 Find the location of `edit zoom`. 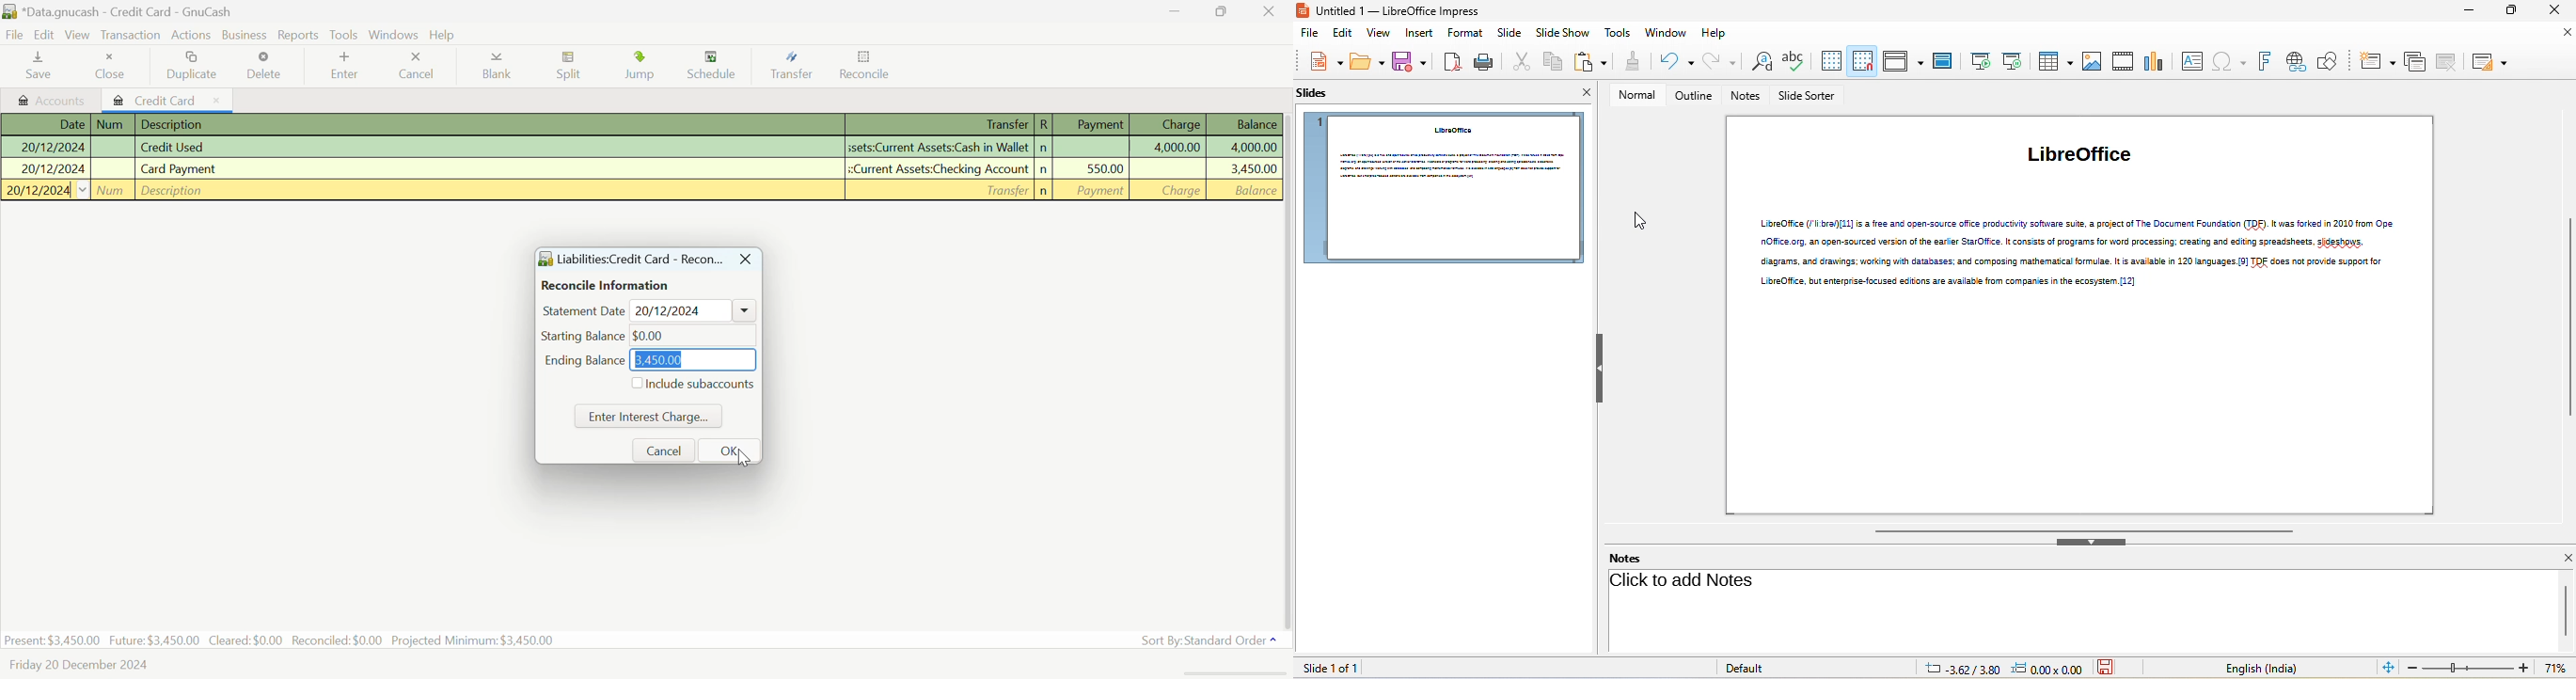

edit zoom is located at coordinates (2468, 669).